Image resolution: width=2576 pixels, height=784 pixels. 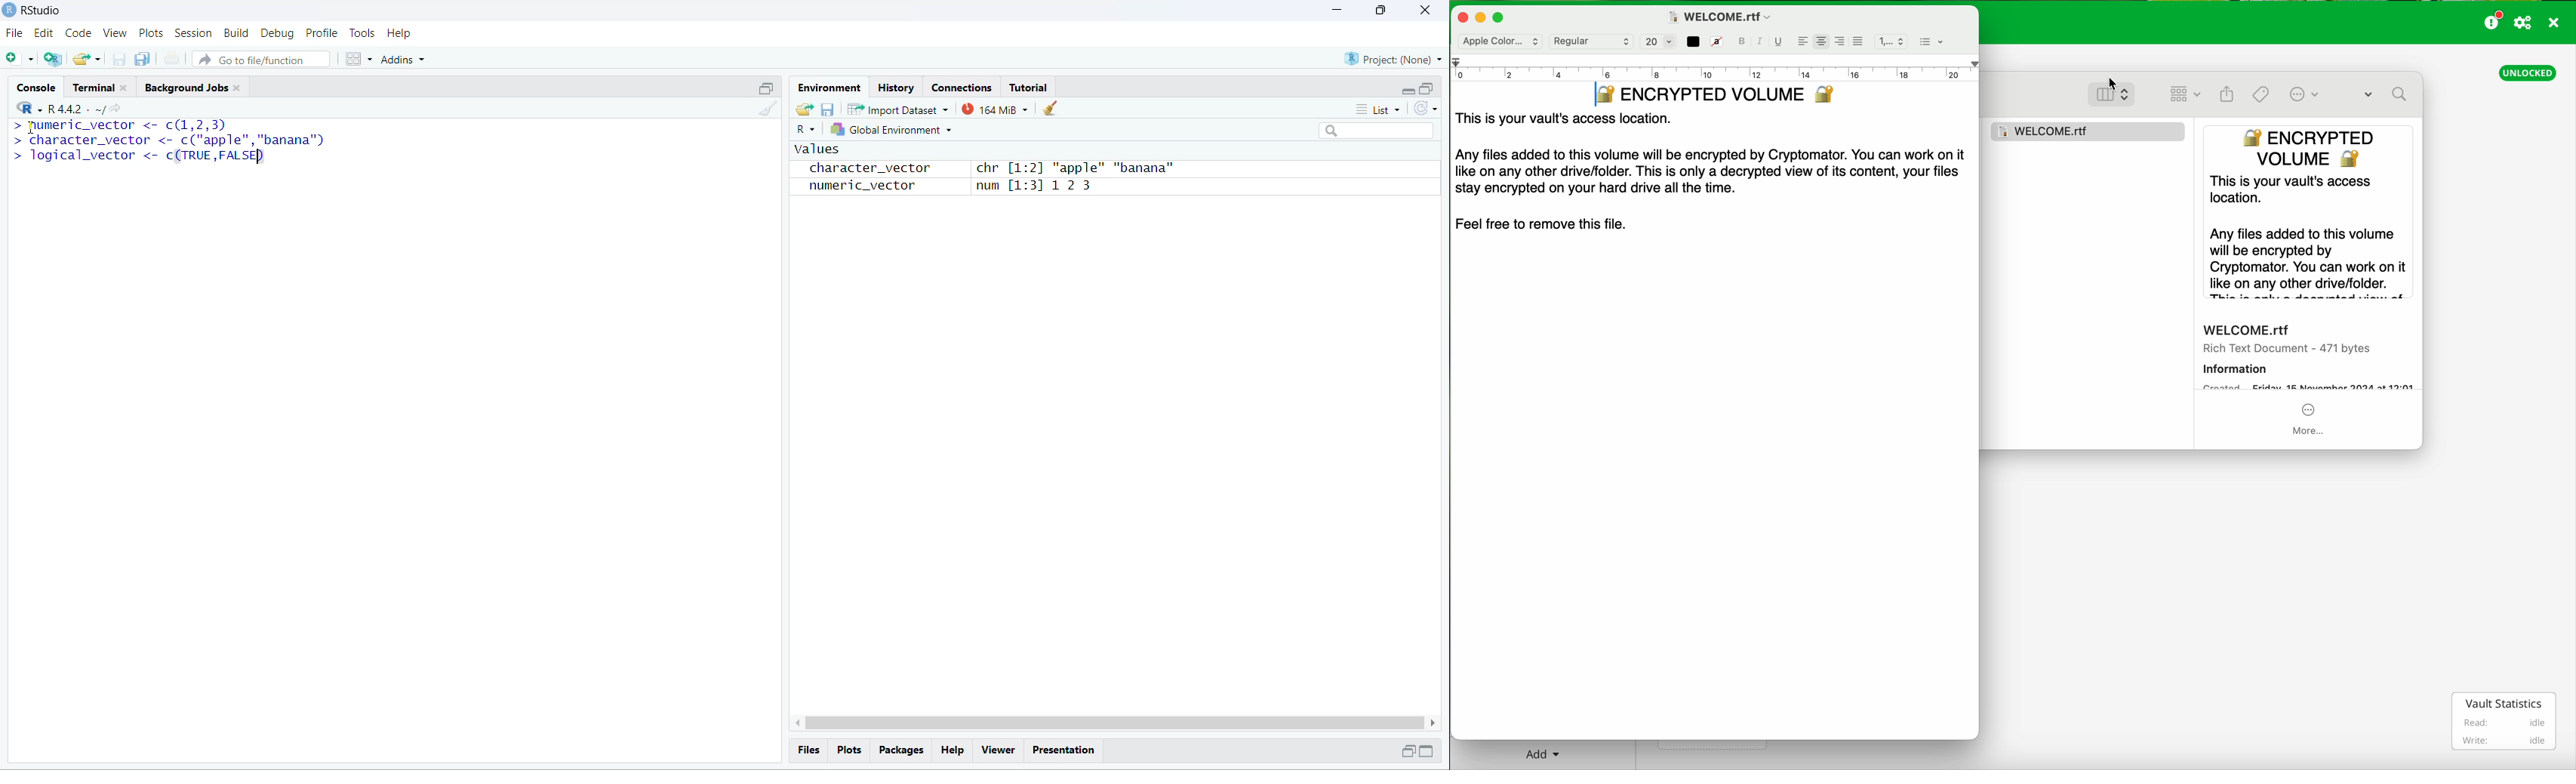 I want to click on minimize, so click(x=1408, y=92).